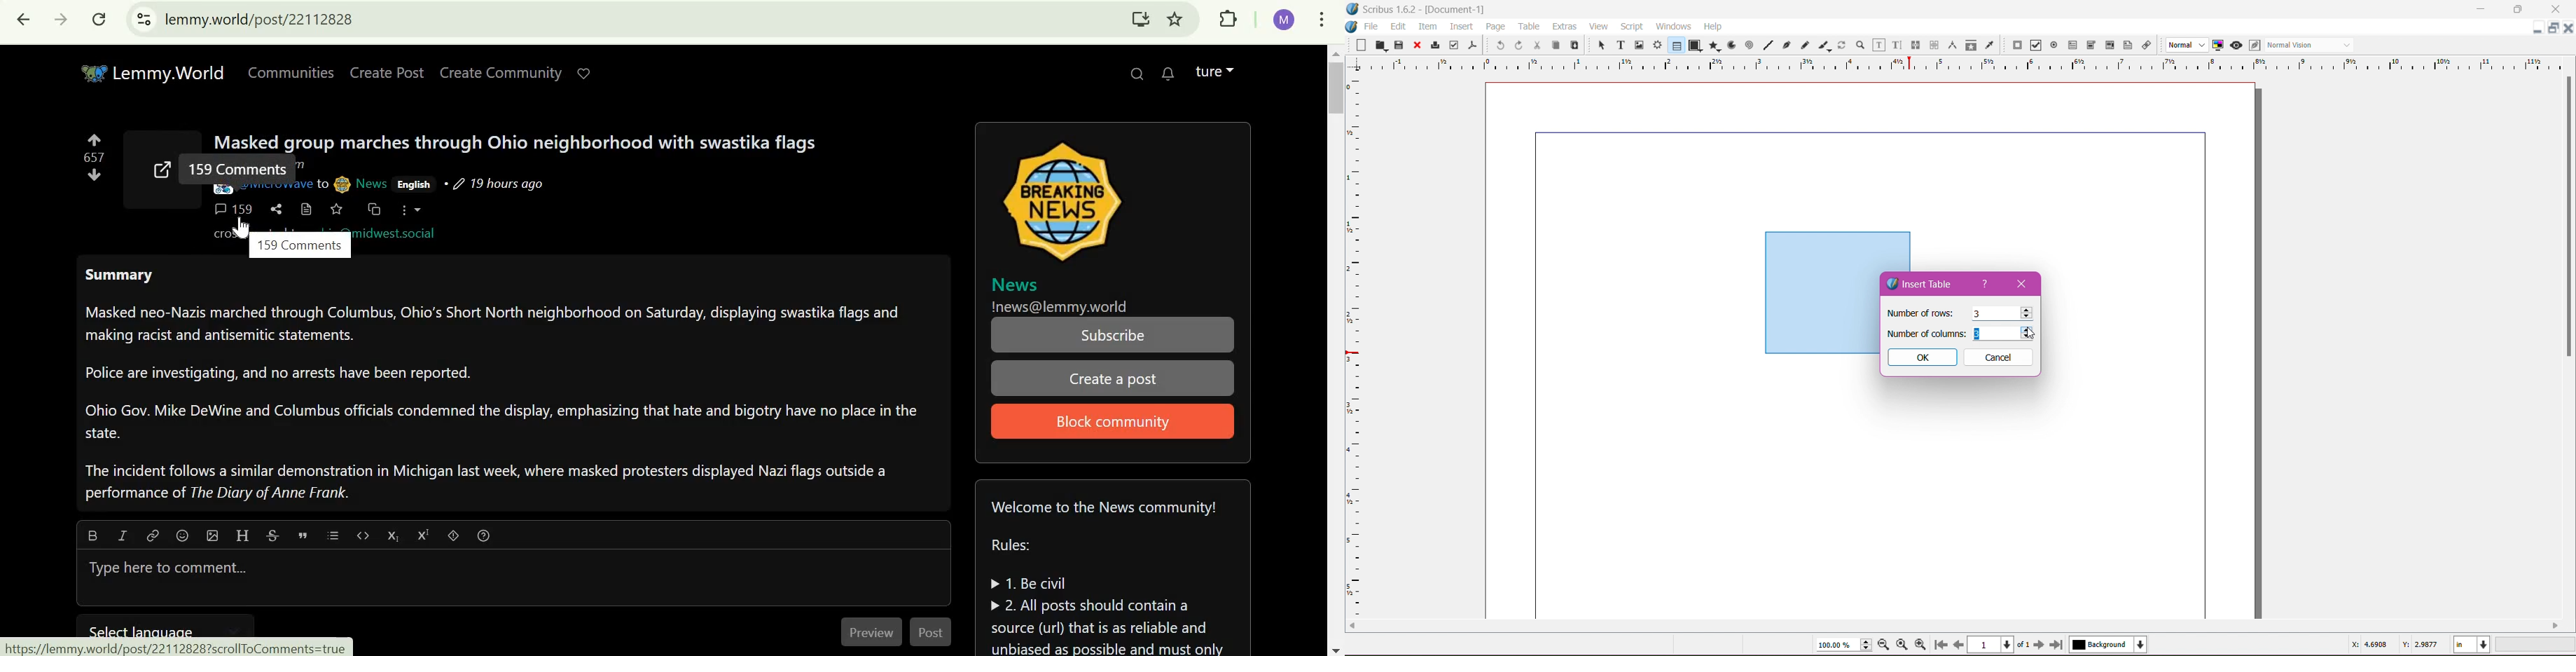 The width and height of the screenshot is (2576, 672). What do you see at coordinates (1694, 45) in the screenshot?
I see `Shapes` at bounding box center [1694, 45].